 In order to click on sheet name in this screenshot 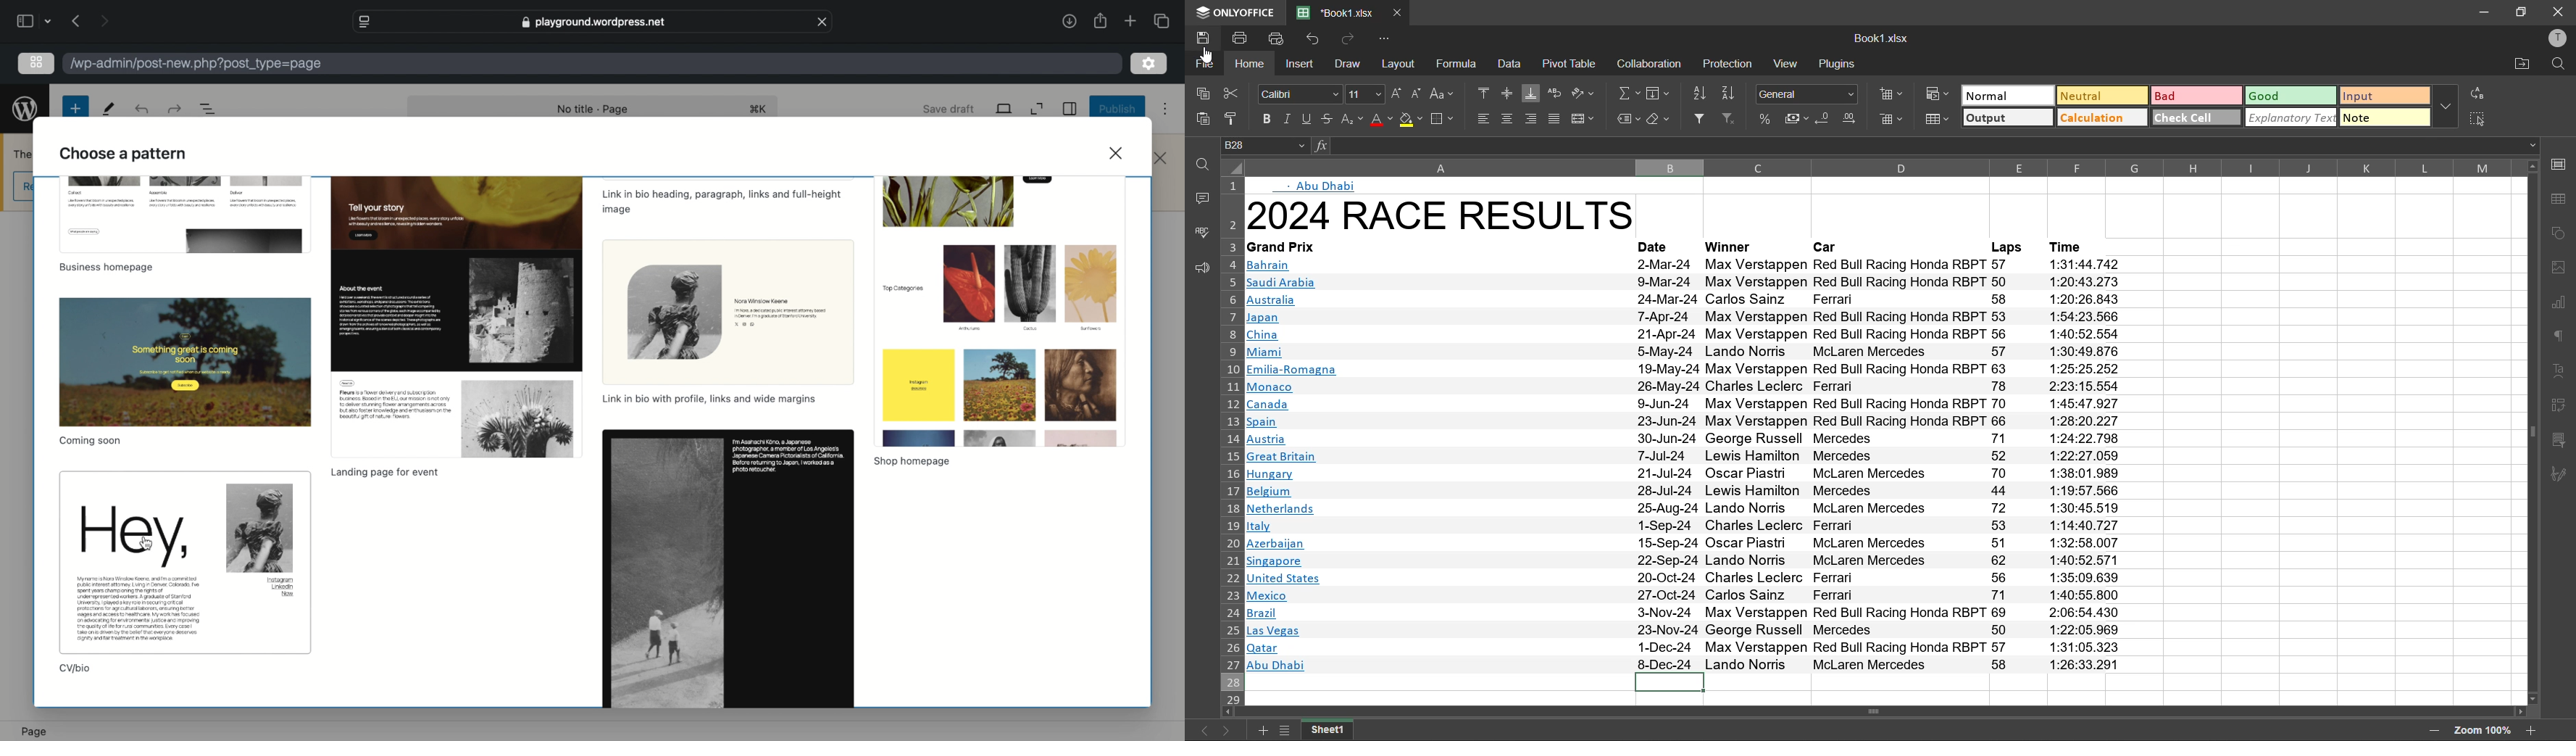, I will do `click(1335, 731)`.